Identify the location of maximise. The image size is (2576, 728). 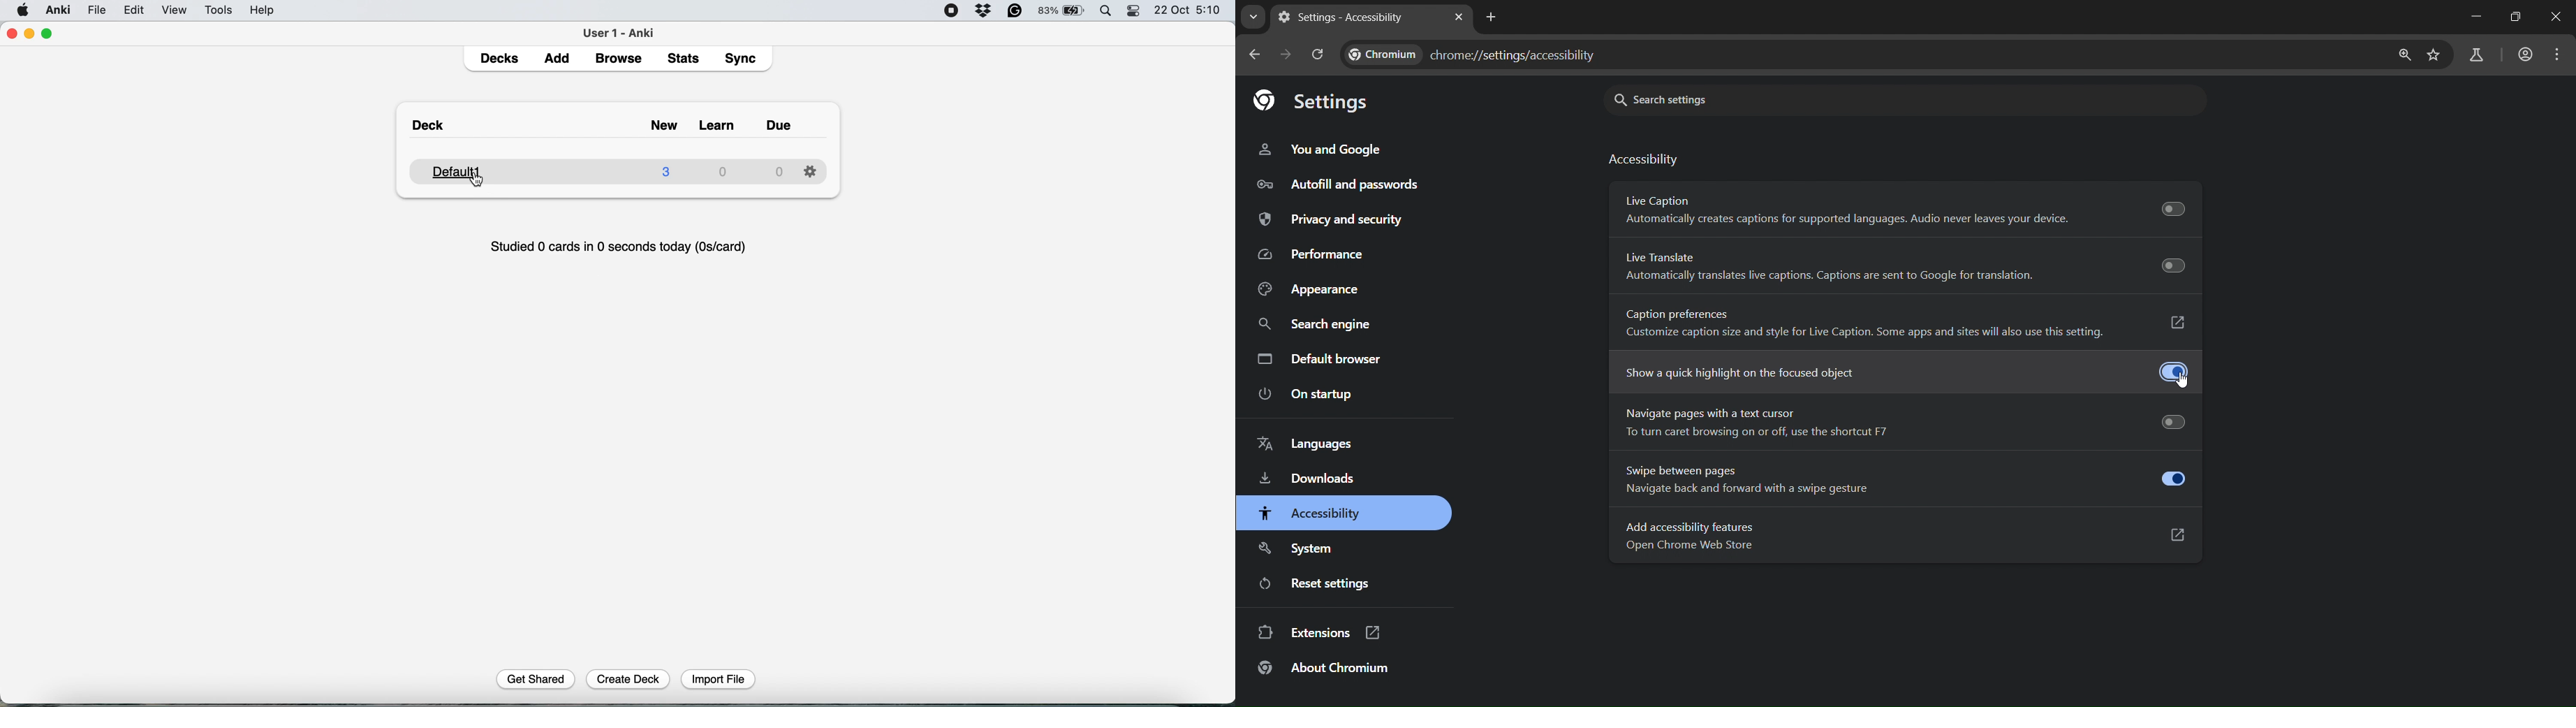
(47, 34).